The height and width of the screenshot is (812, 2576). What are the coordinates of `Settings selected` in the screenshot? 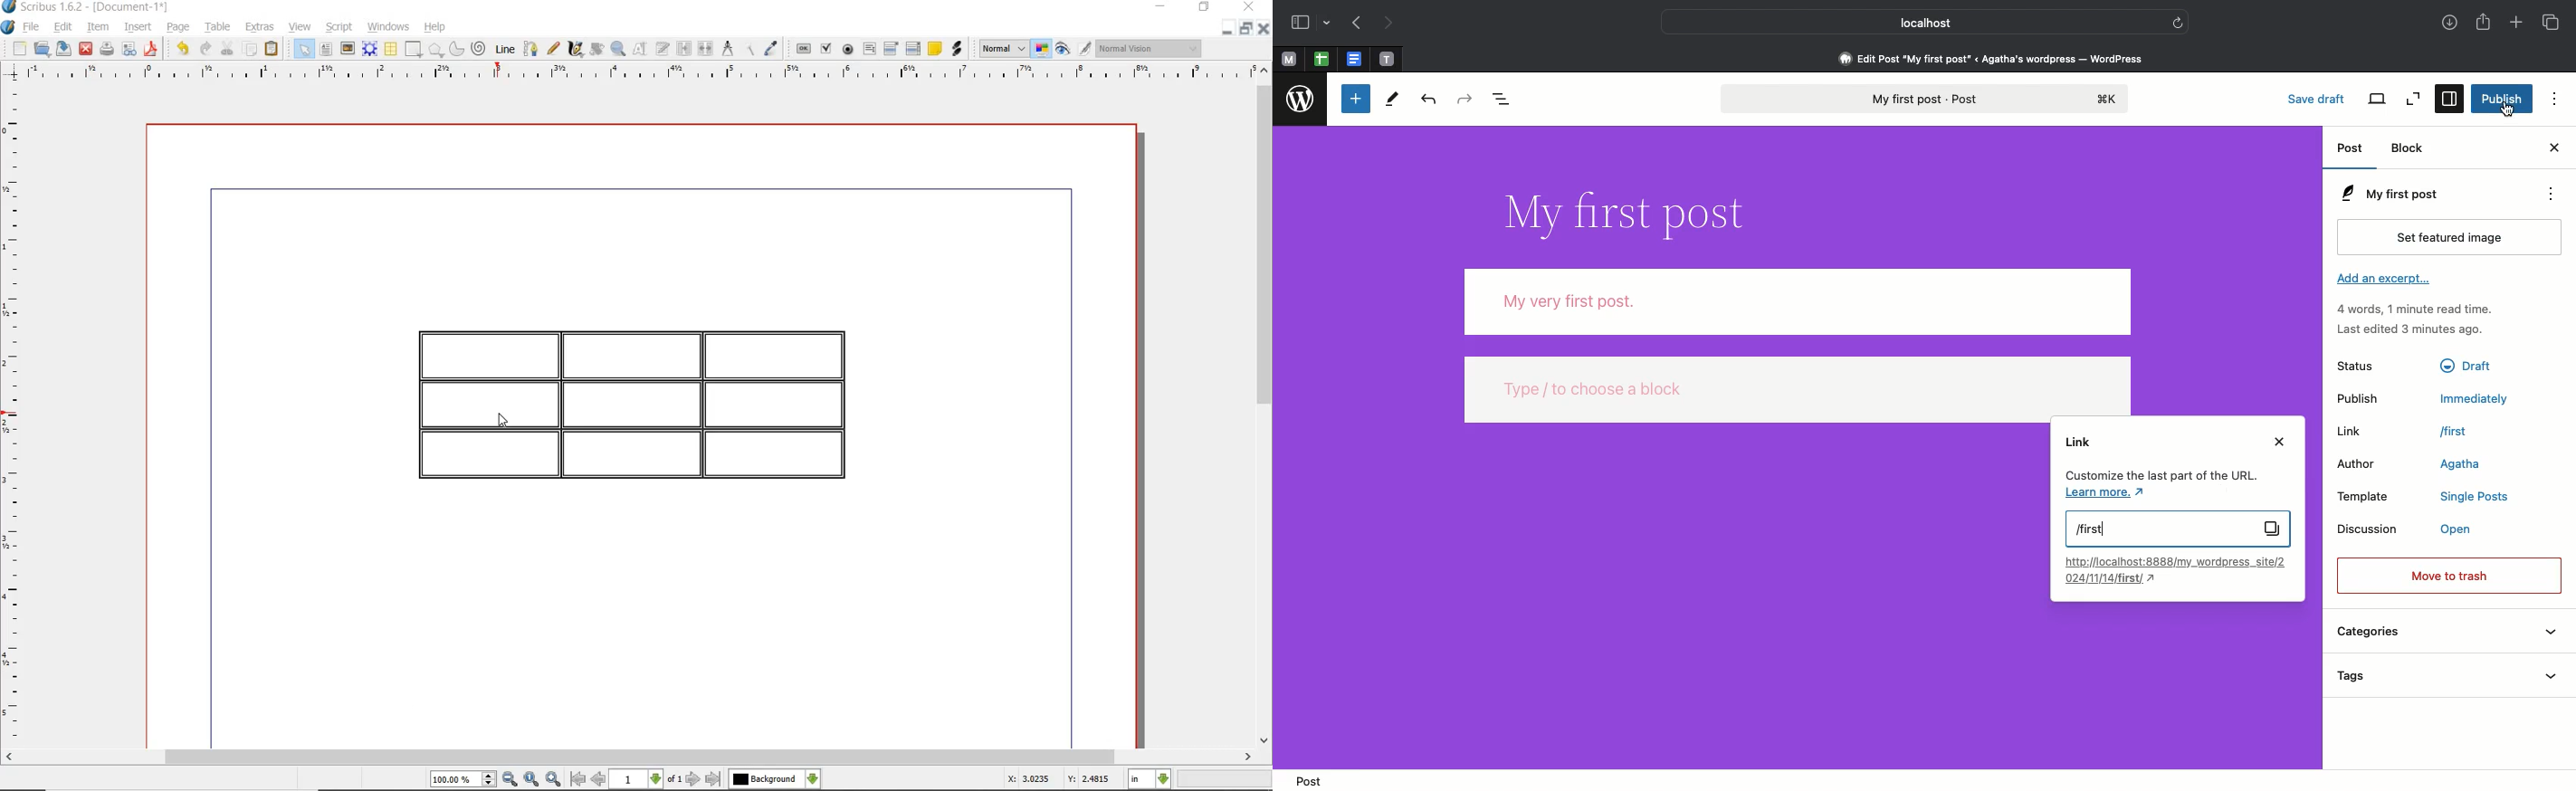 It's located at (2447, 99).